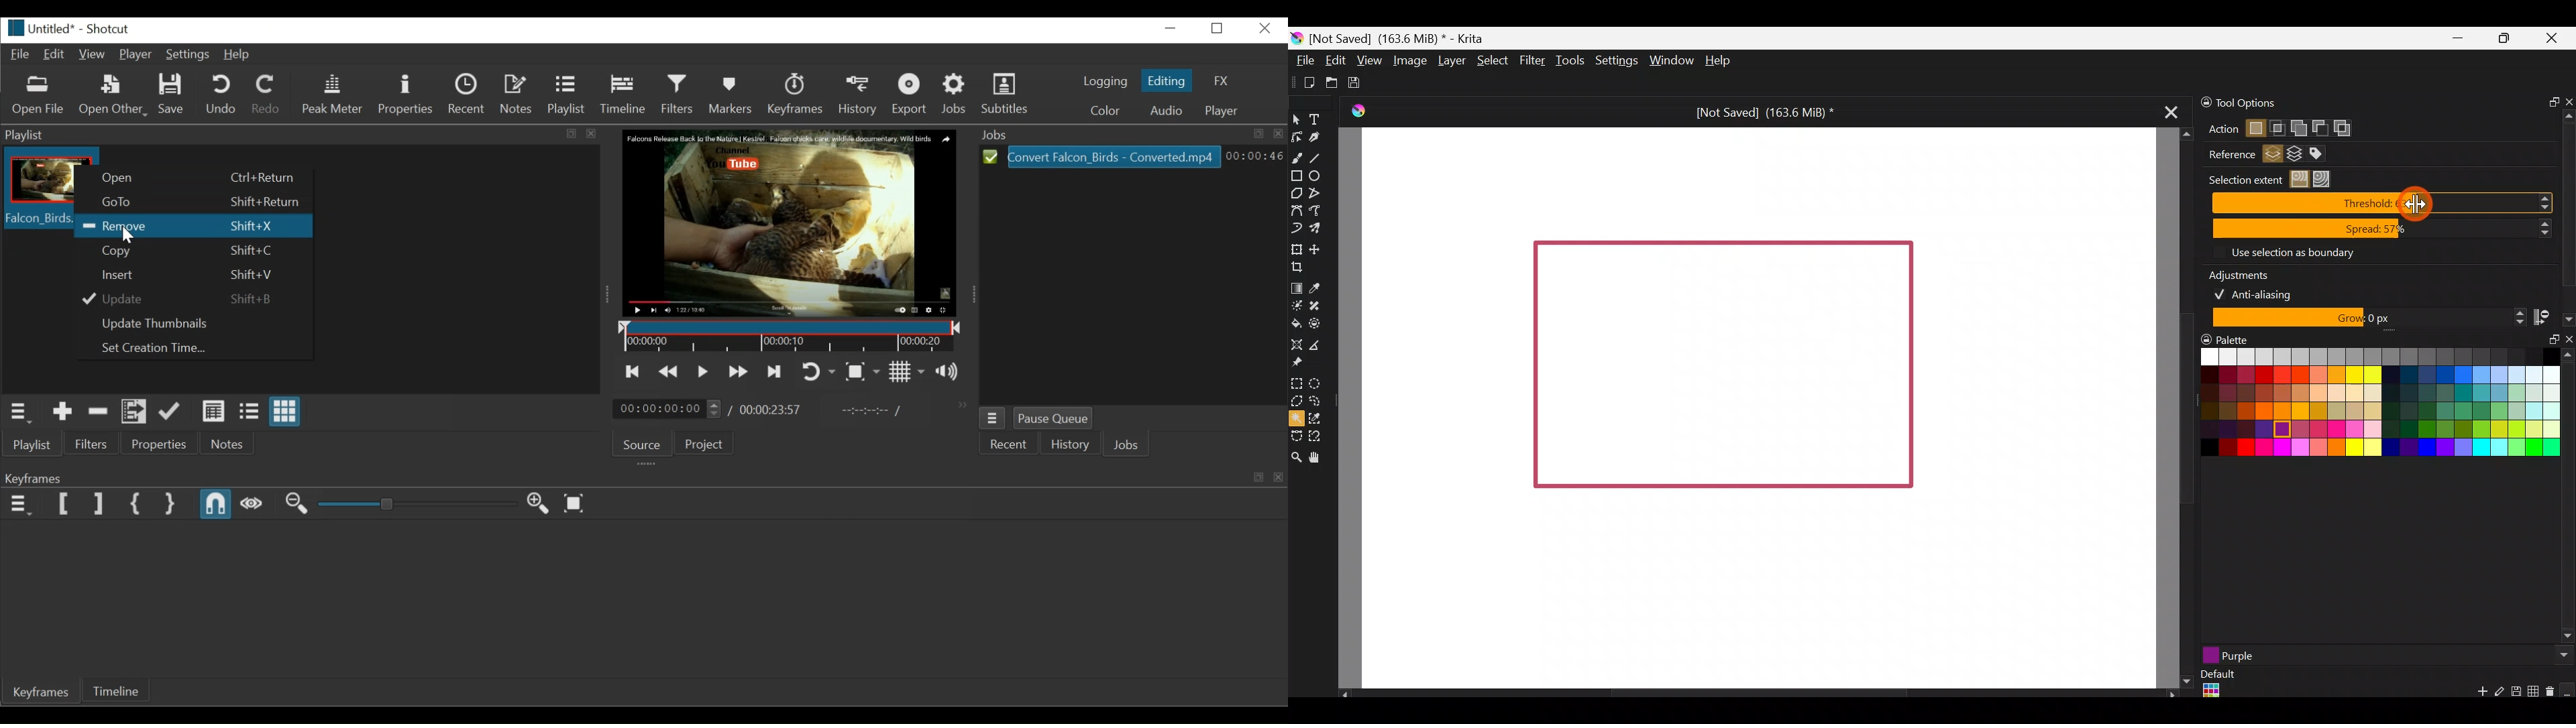  I want to click on Keyframe, so click(42, 695).